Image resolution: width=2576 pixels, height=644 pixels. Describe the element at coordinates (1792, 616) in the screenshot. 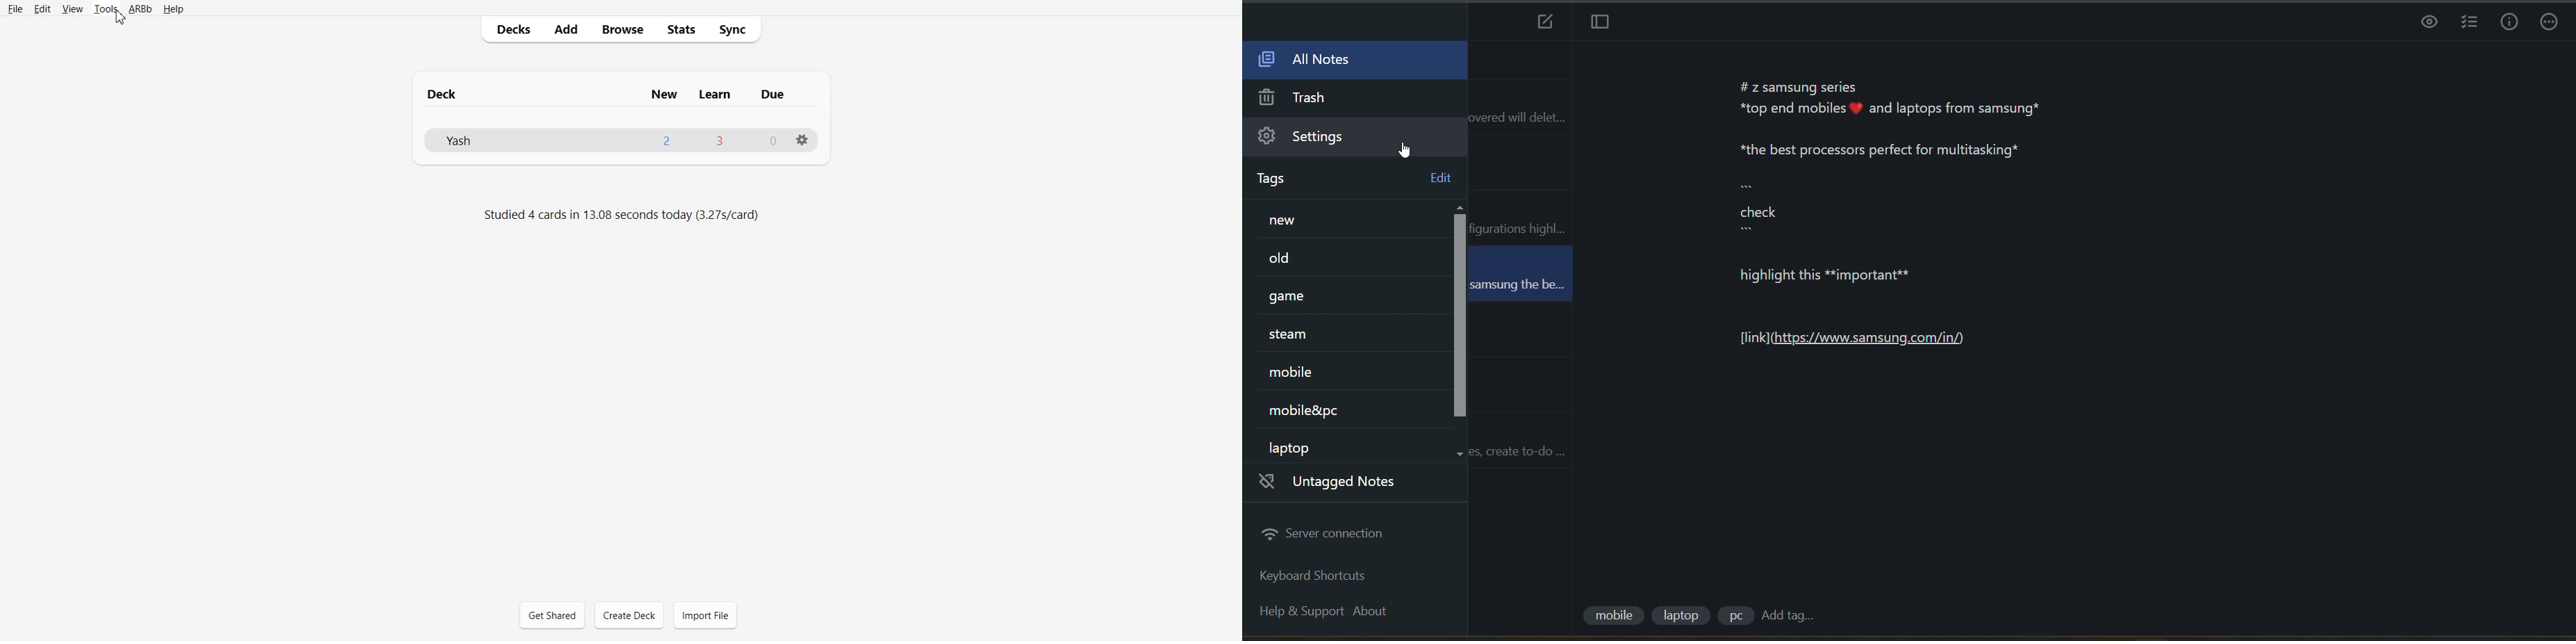

I see `add tag` at that location.